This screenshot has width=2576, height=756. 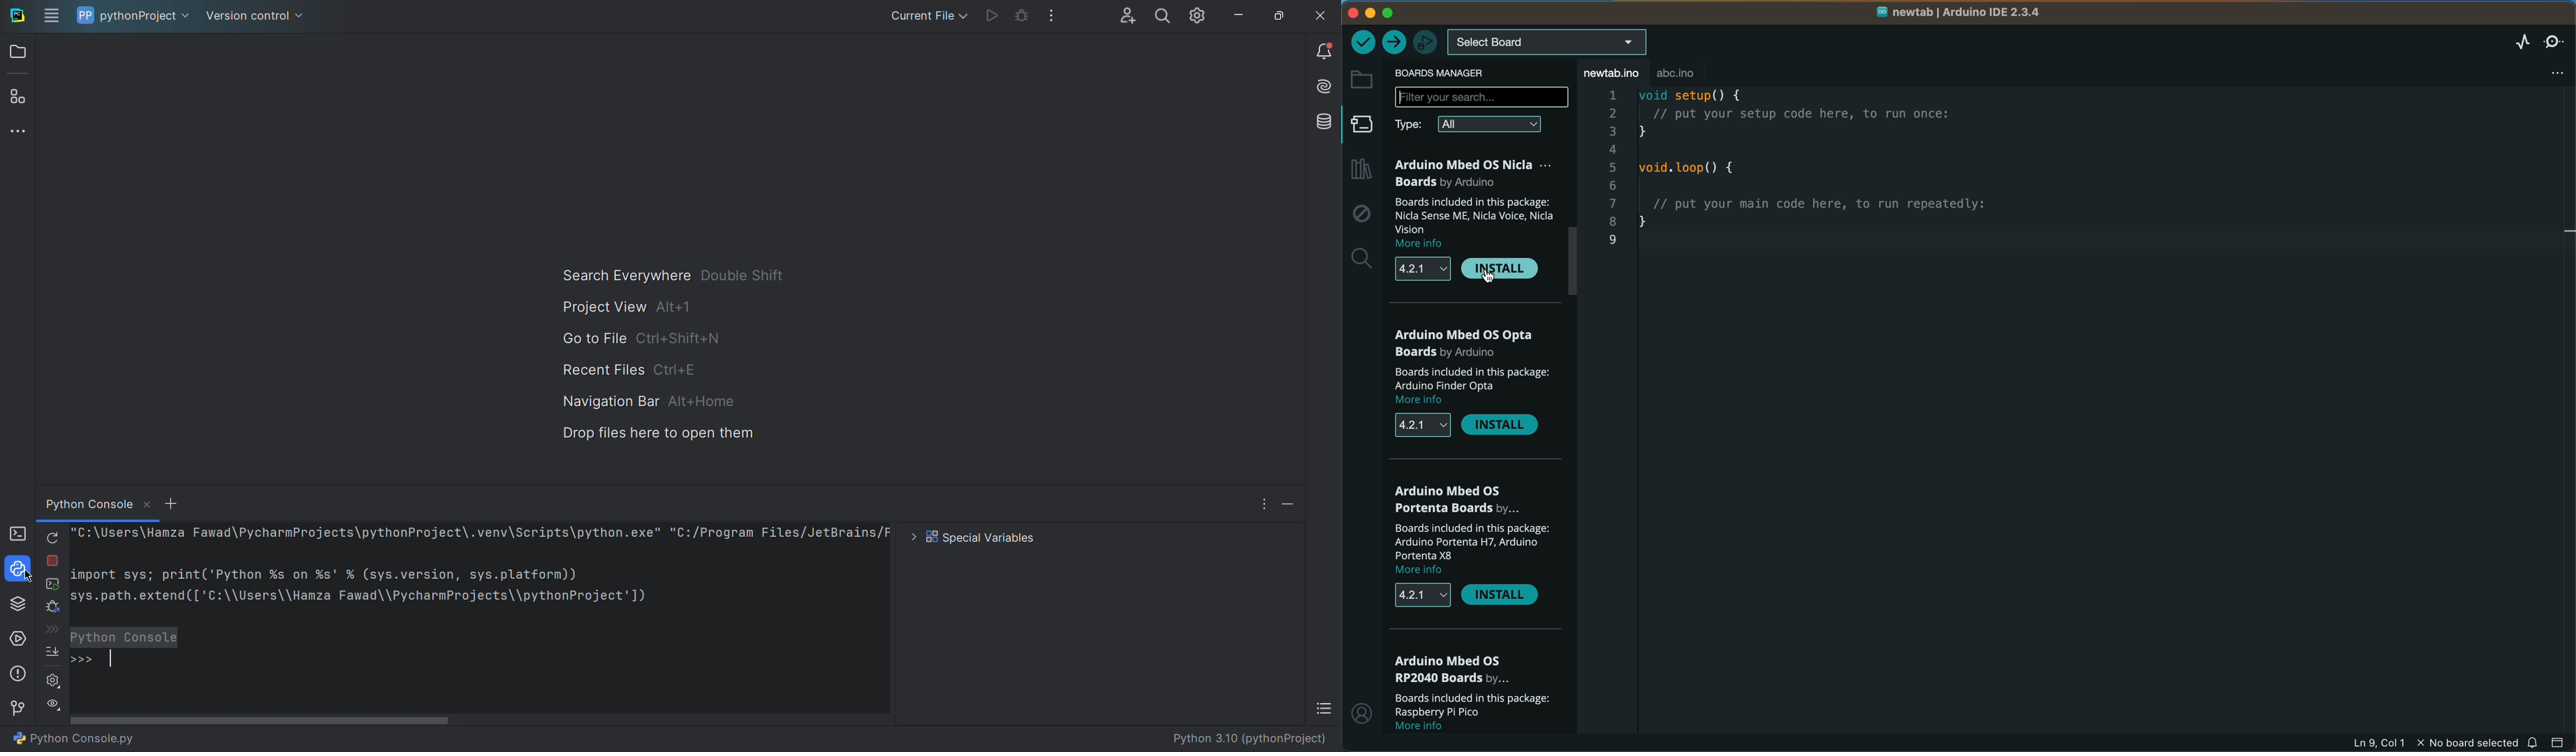 What do you see at coordinates (1434, 729) in the screenshot?
I see `more info` at bounding box center [1434, 729].